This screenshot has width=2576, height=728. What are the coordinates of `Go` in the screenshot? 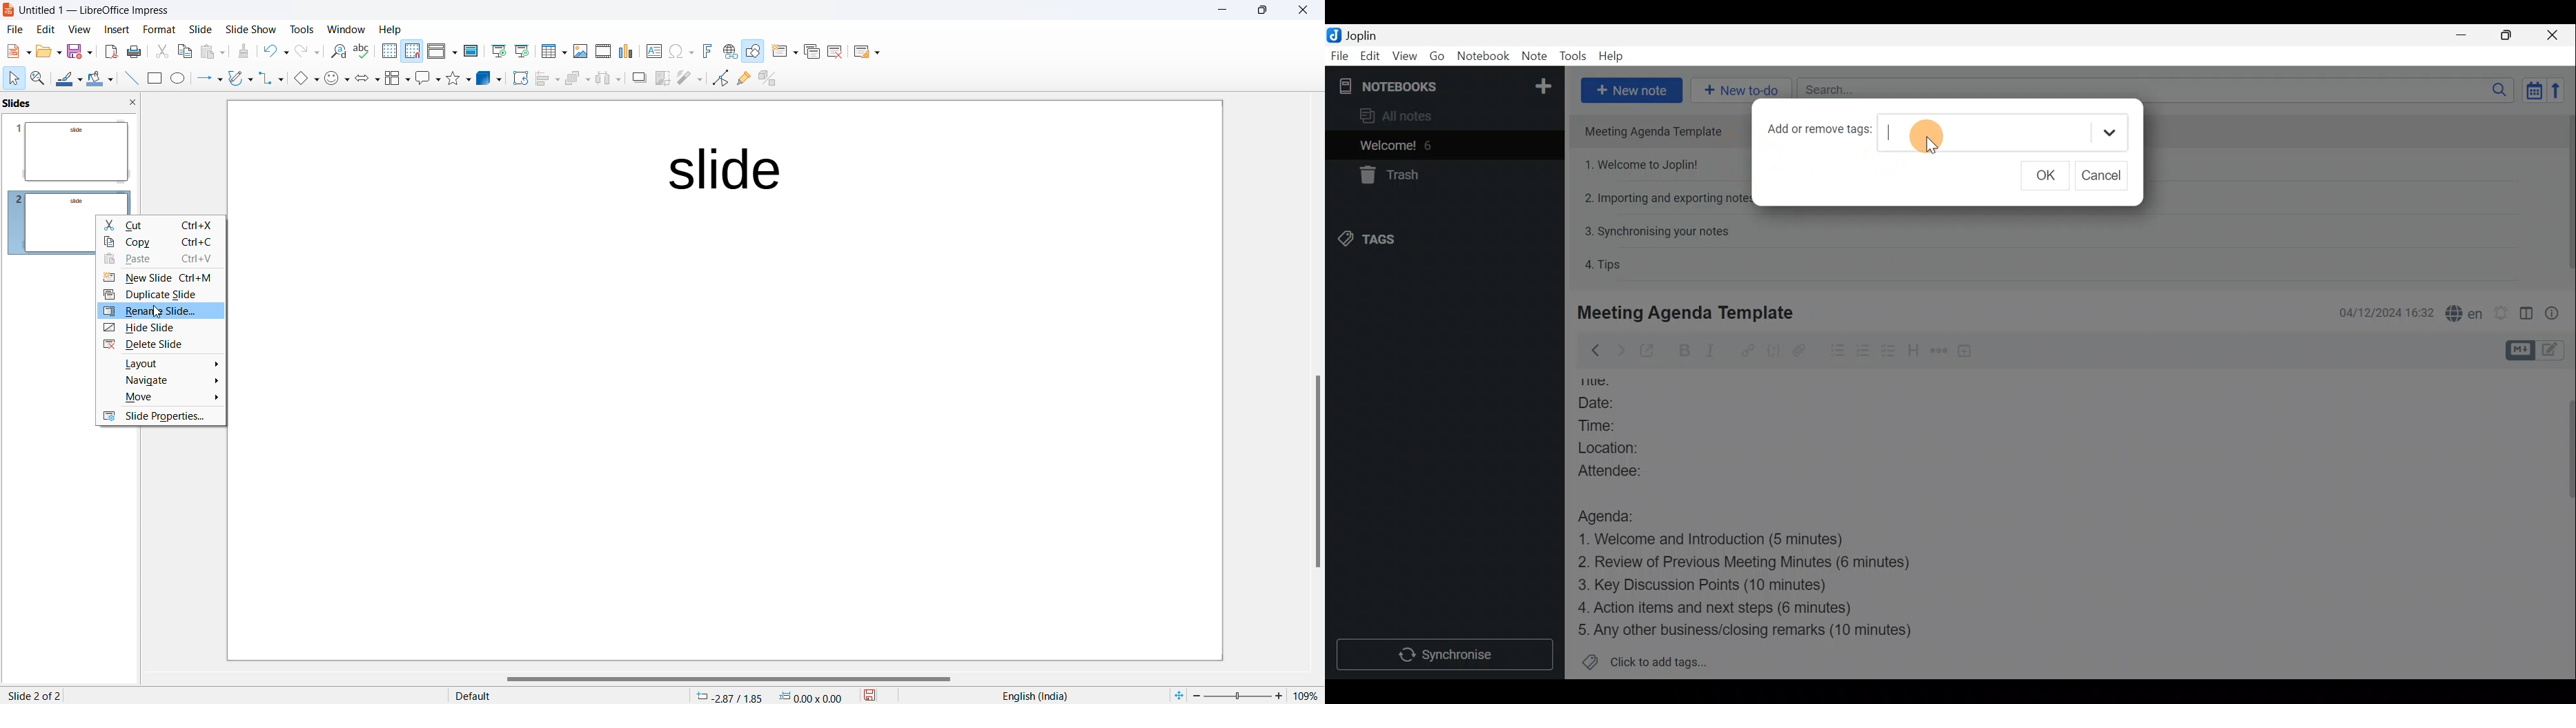 It's located at (1437, 55).